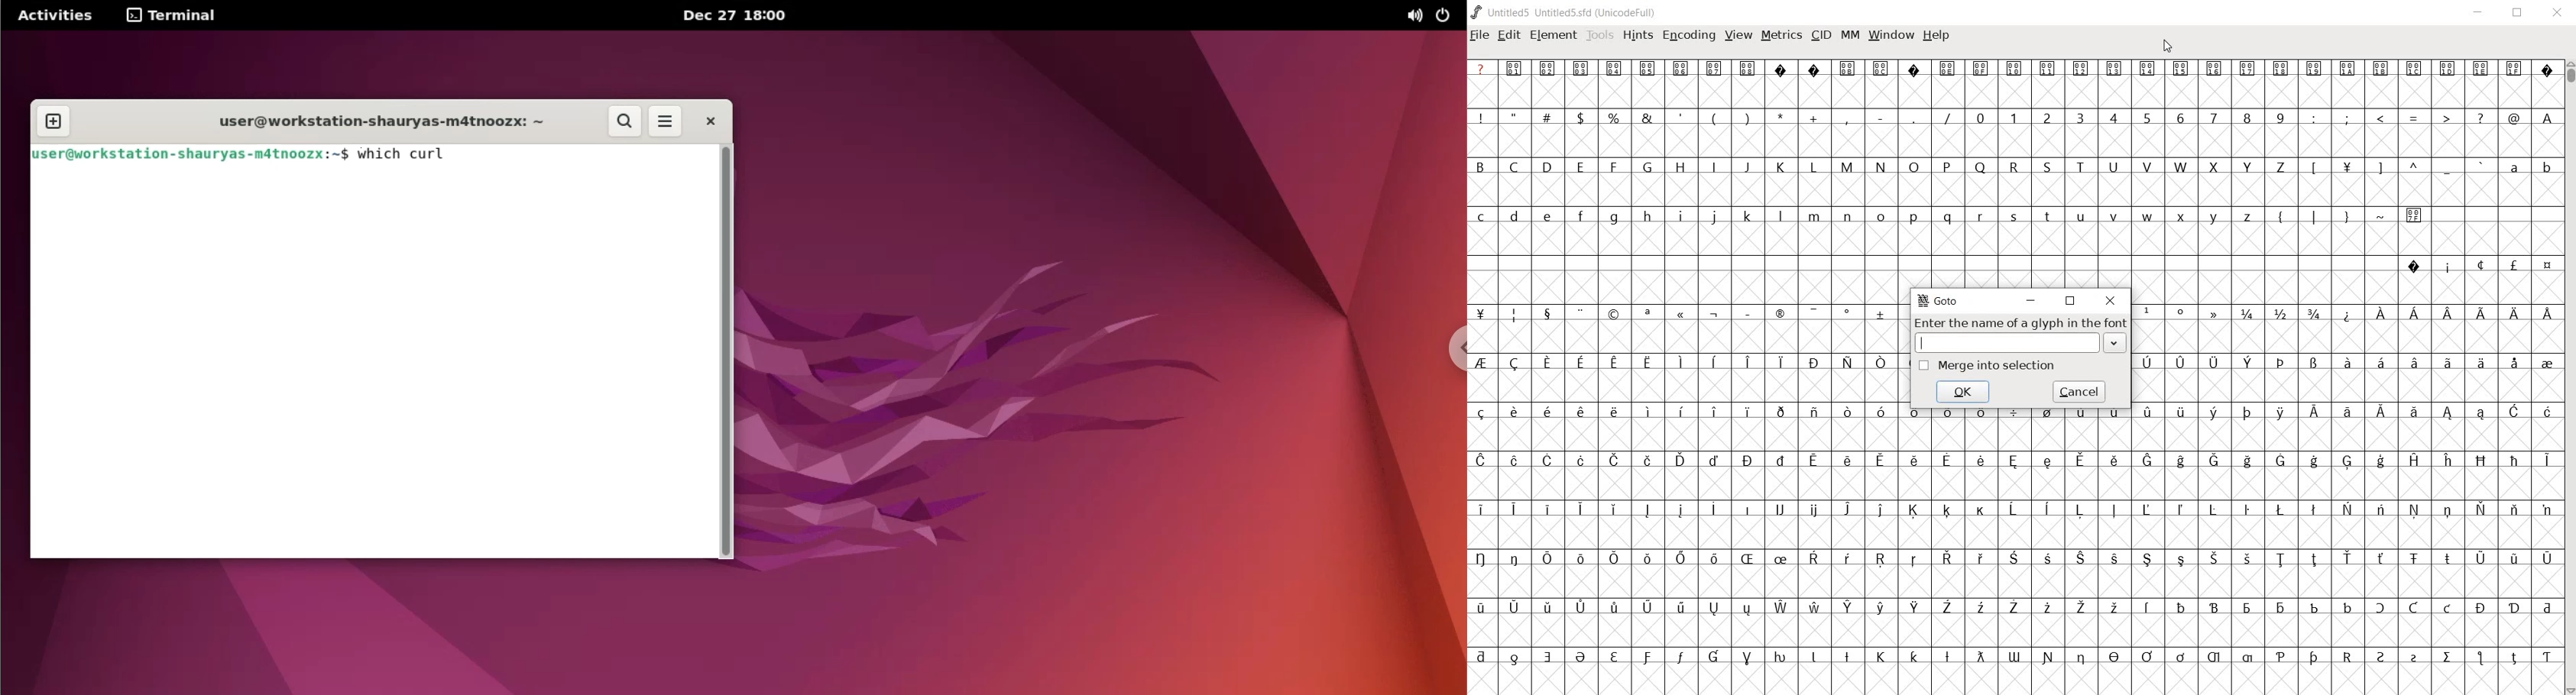  What do you see at coordinates (2248, 658) in the screenshot?
I see `Symbol` at bounding box center [2248, 658].